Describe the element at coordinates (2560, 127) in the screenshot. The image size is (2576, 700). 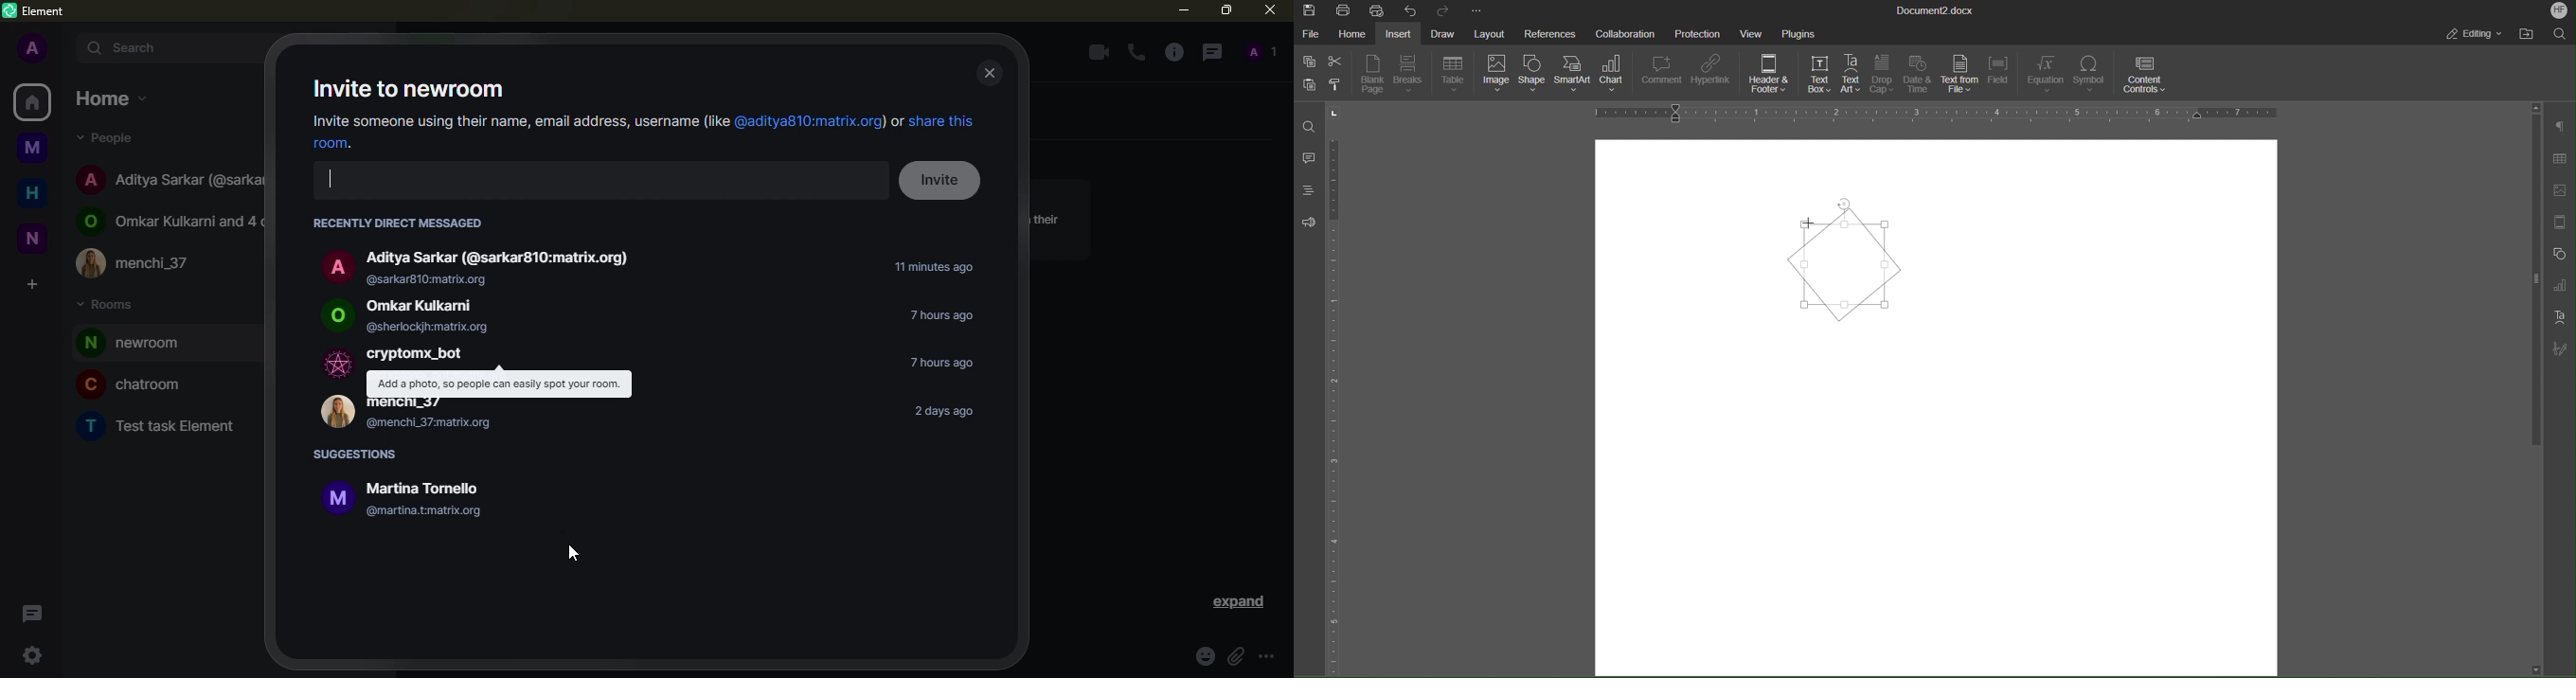
I see `Paragraph Settings` at that location.